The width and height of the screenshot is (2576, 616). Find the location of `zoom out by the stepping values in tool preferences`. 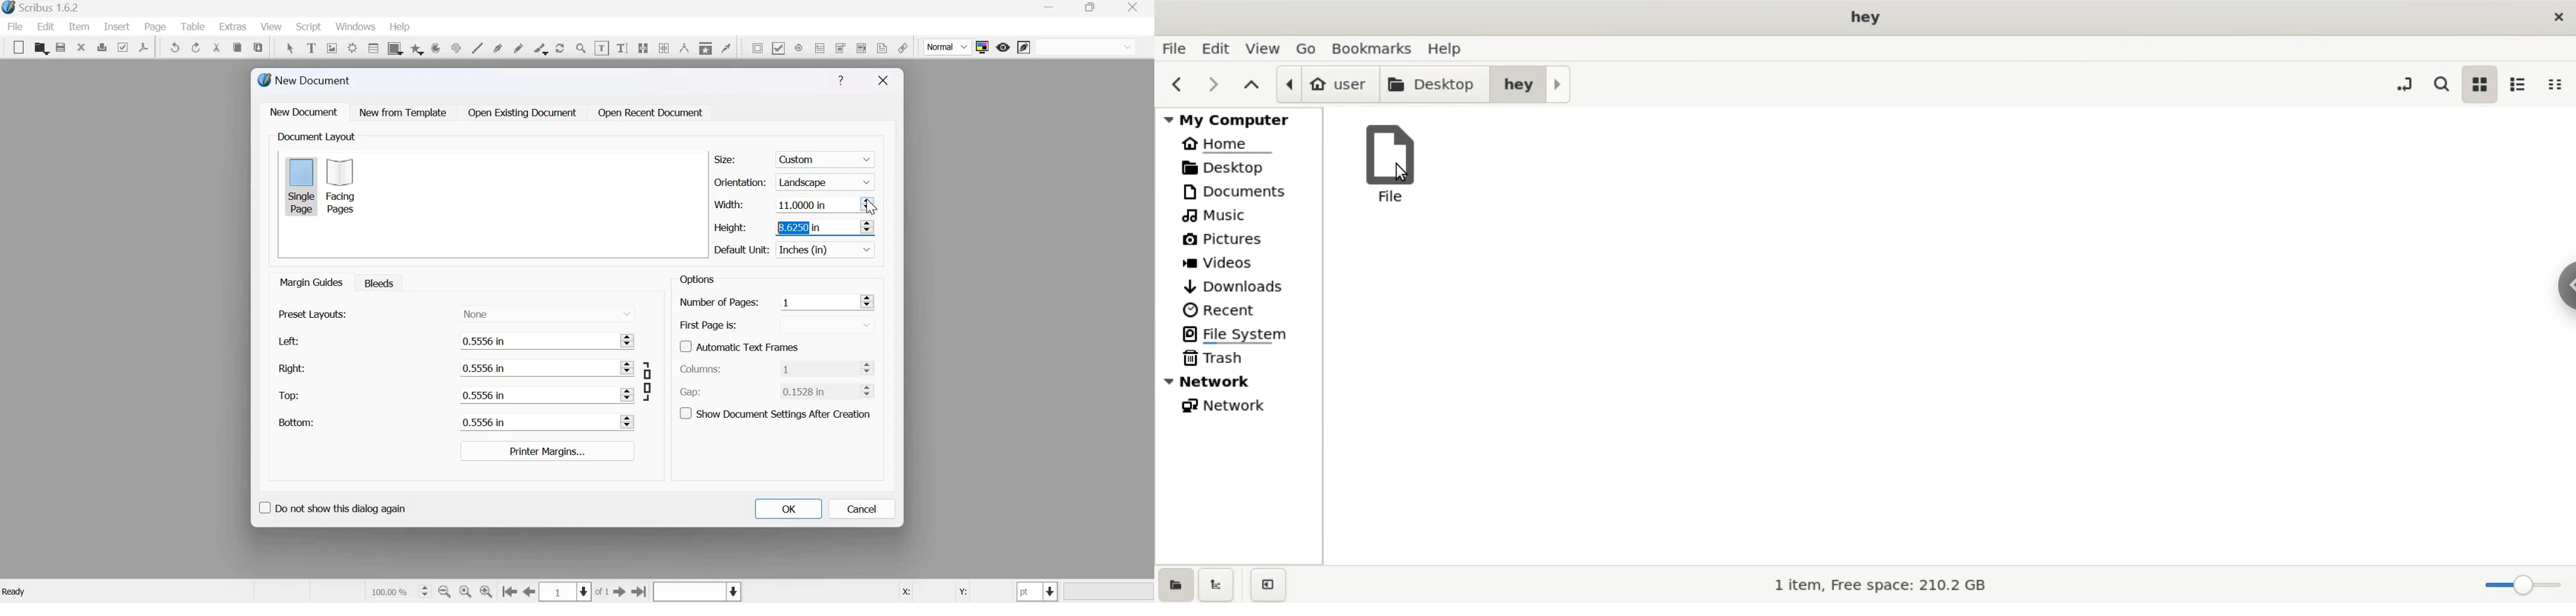

zoom out by the stepping values in tool preferences is located at coordinates (446, 592).